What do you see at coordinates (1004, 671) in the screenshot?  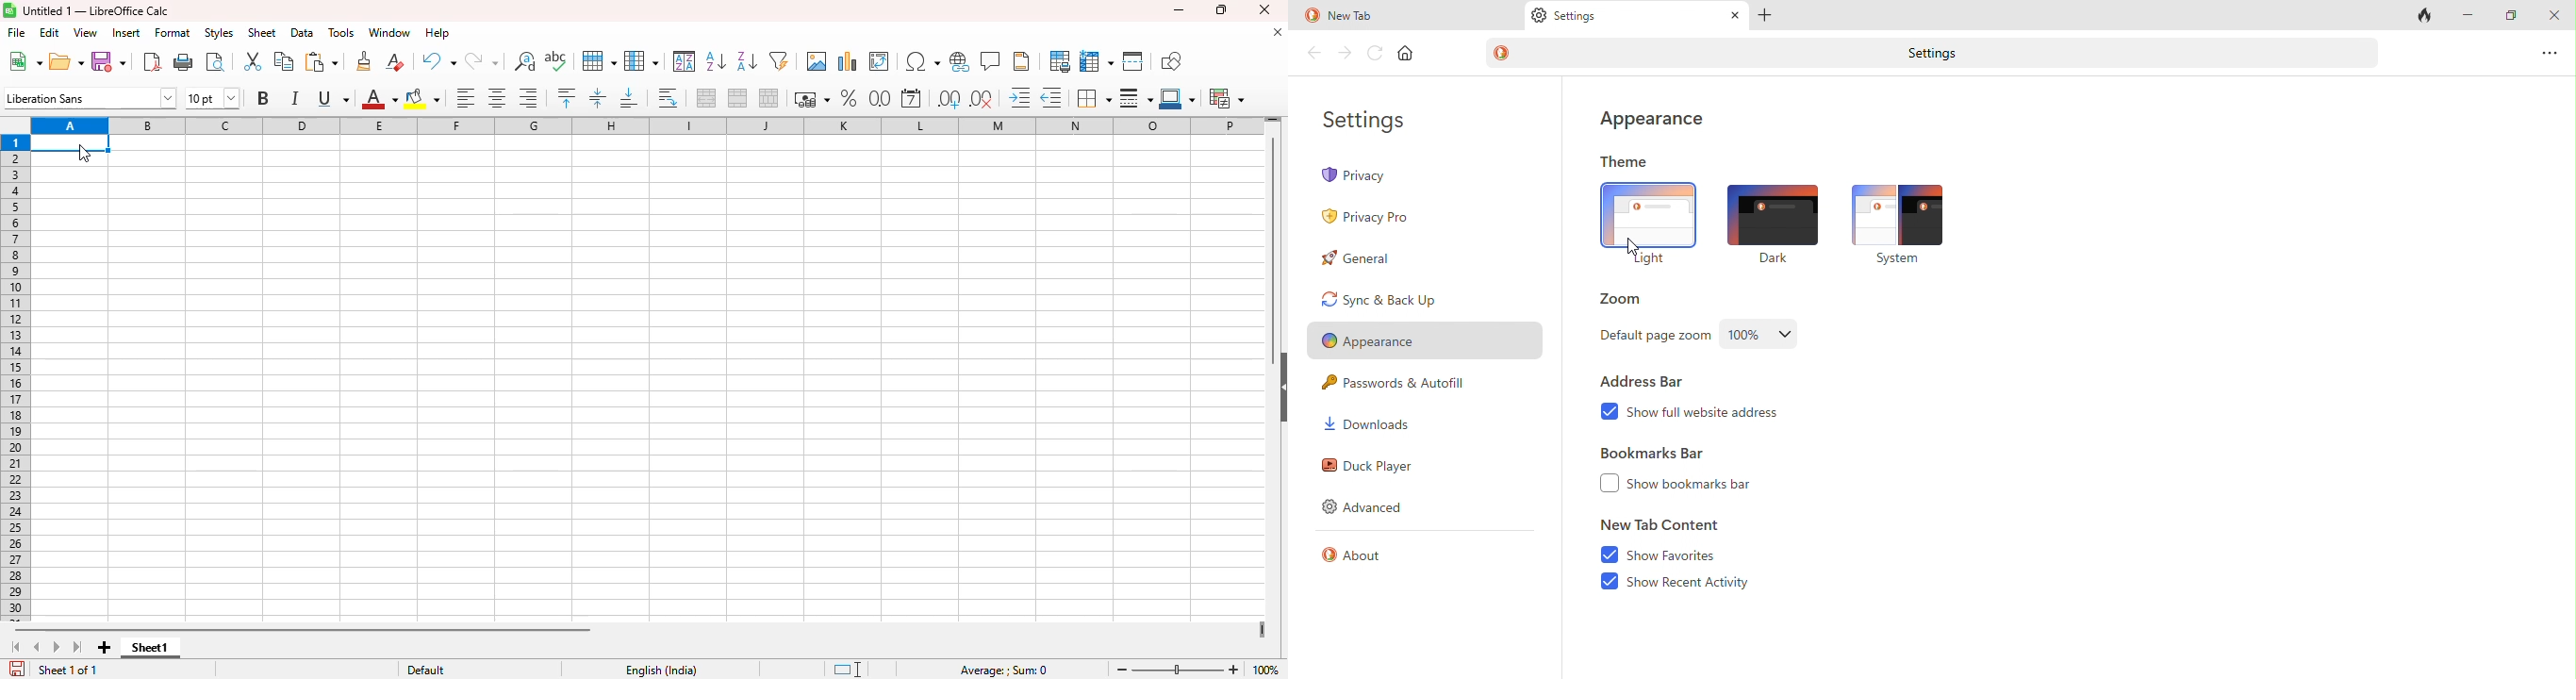 I see `formula` at bounding box center [1004, 671].